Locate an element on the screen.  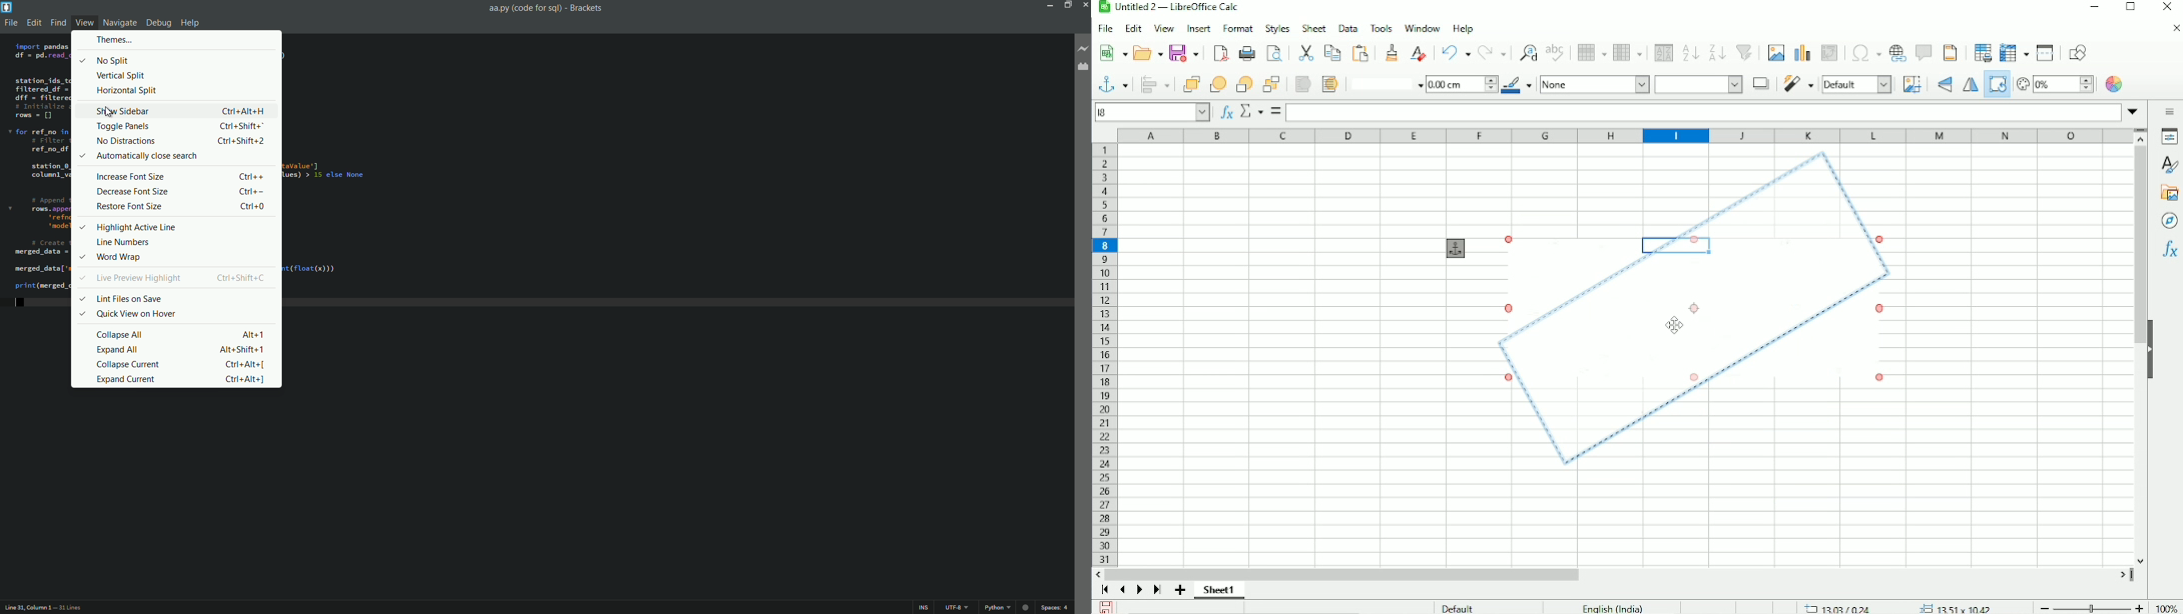
help menu is located at coordinates (189, 23).